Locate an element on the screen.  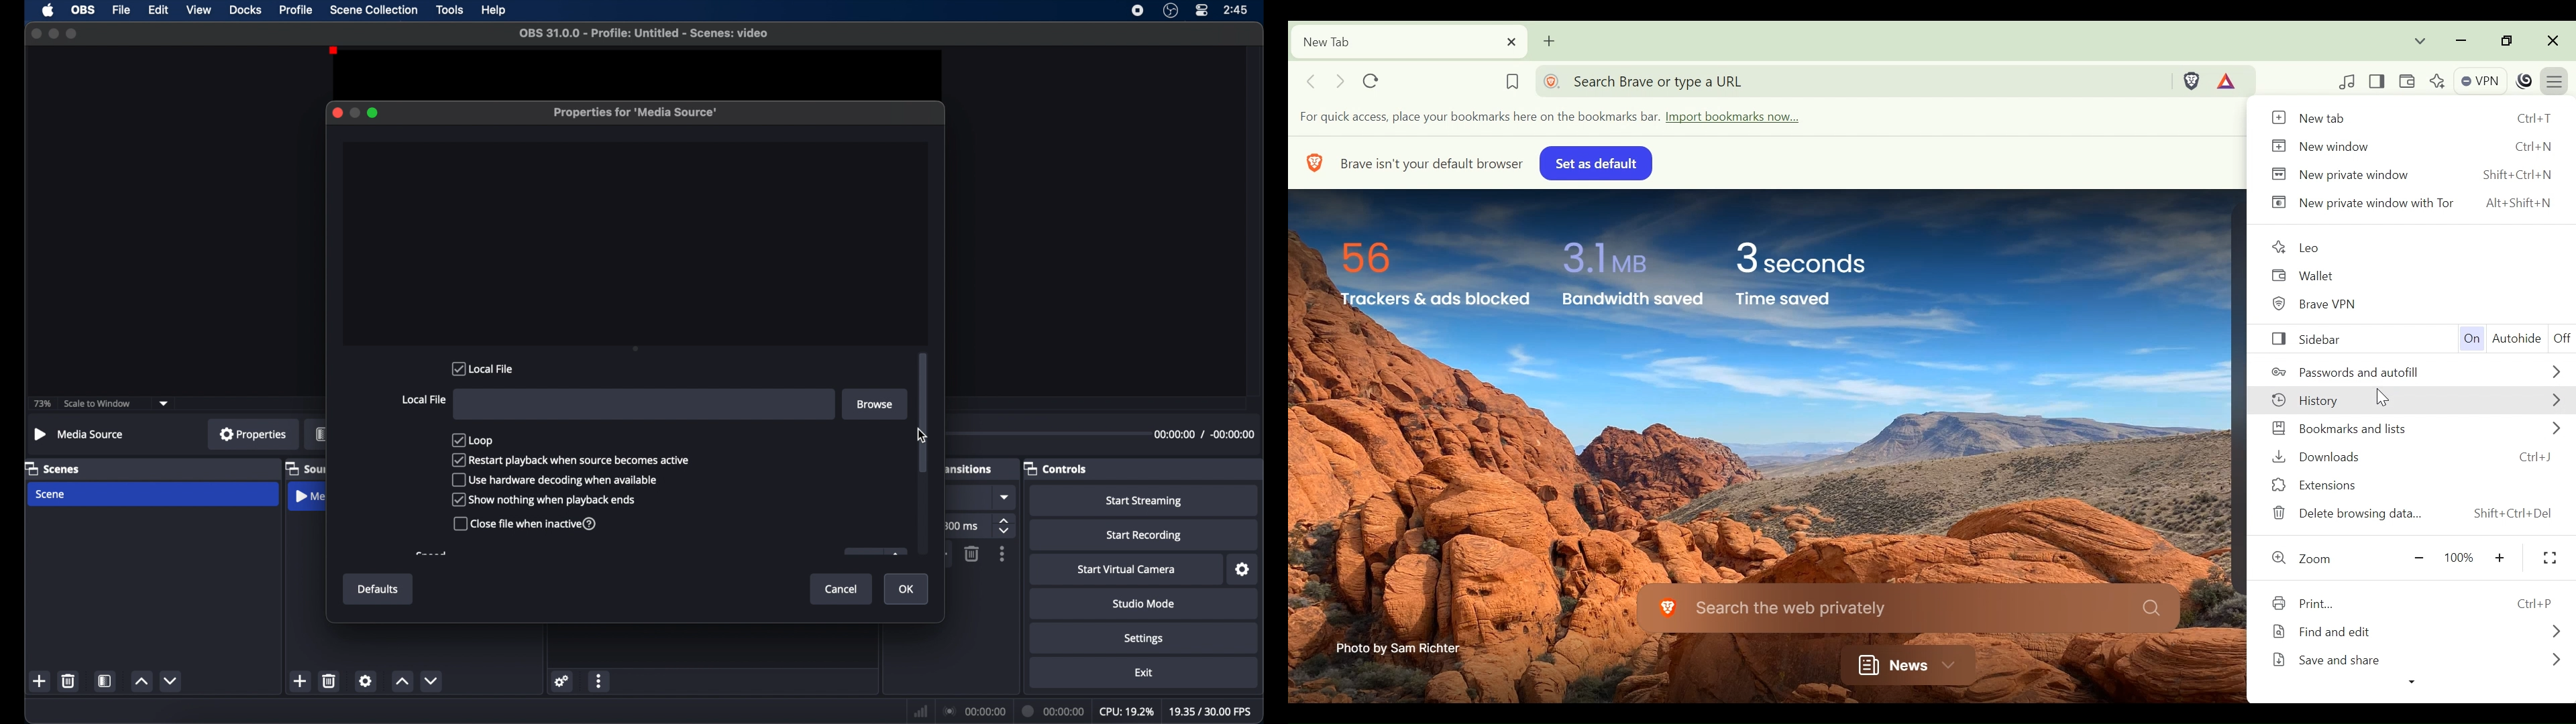
Cursor is located at coordinates (915, 435).